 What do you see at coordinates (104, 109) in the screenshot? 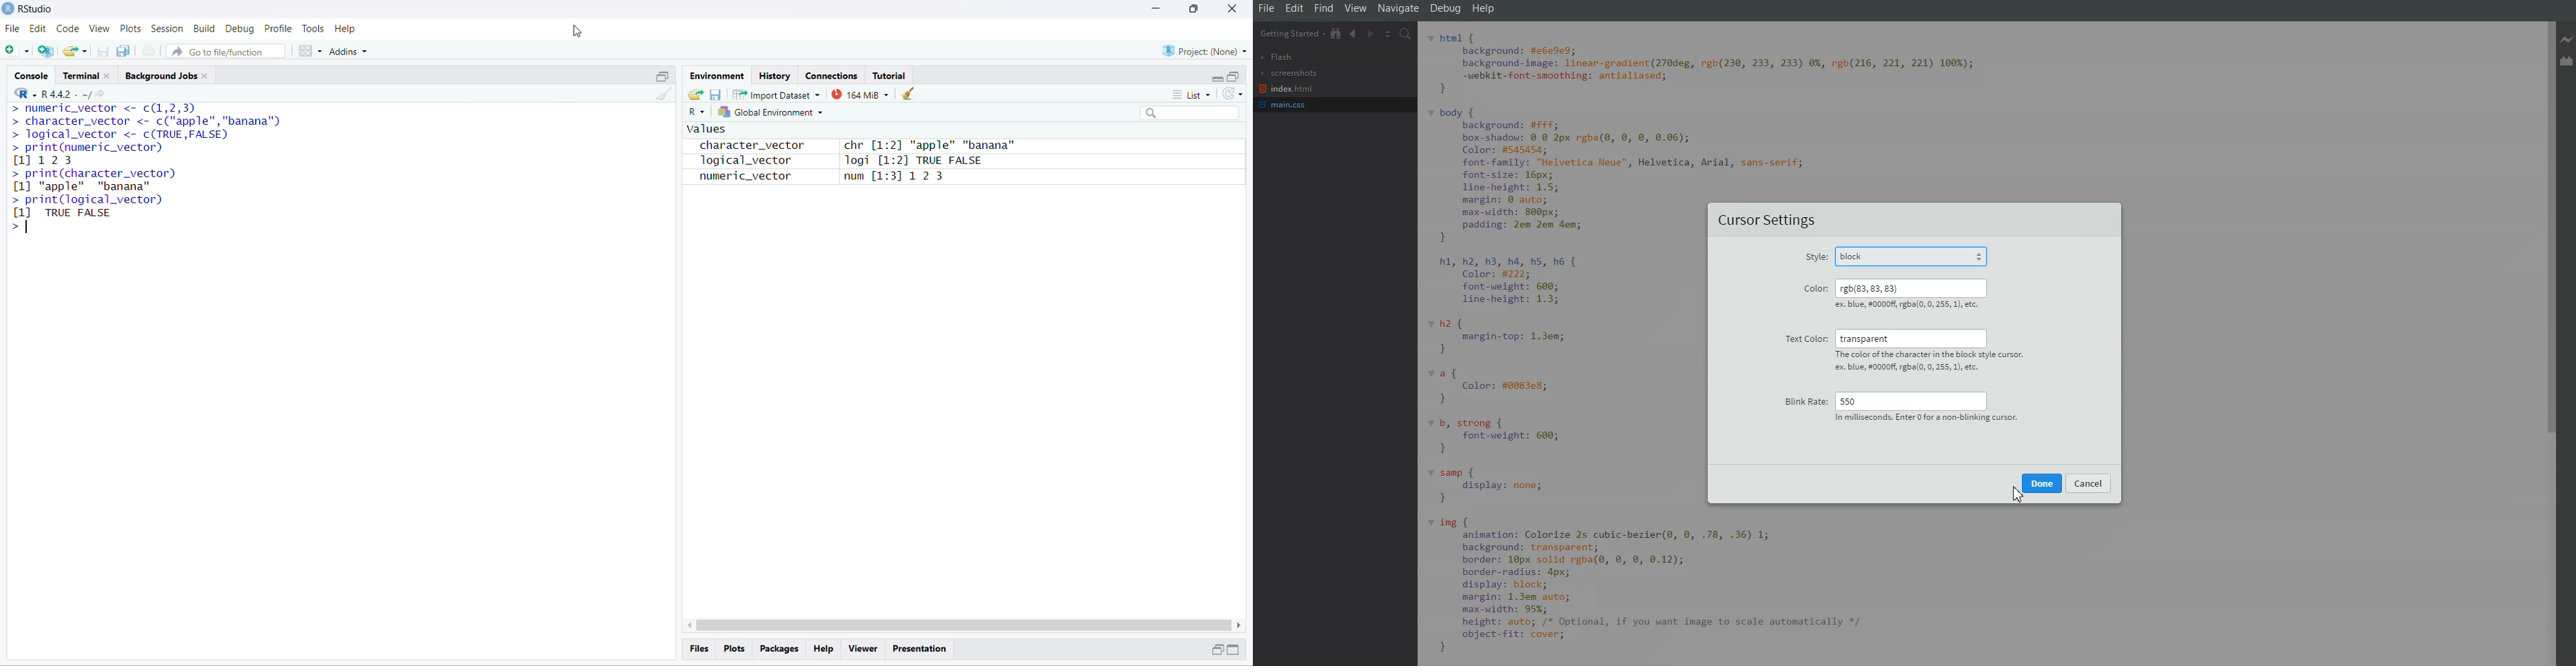
I see `numeric_vector <- c(1,2,3p` at bounding box center [104, 109].